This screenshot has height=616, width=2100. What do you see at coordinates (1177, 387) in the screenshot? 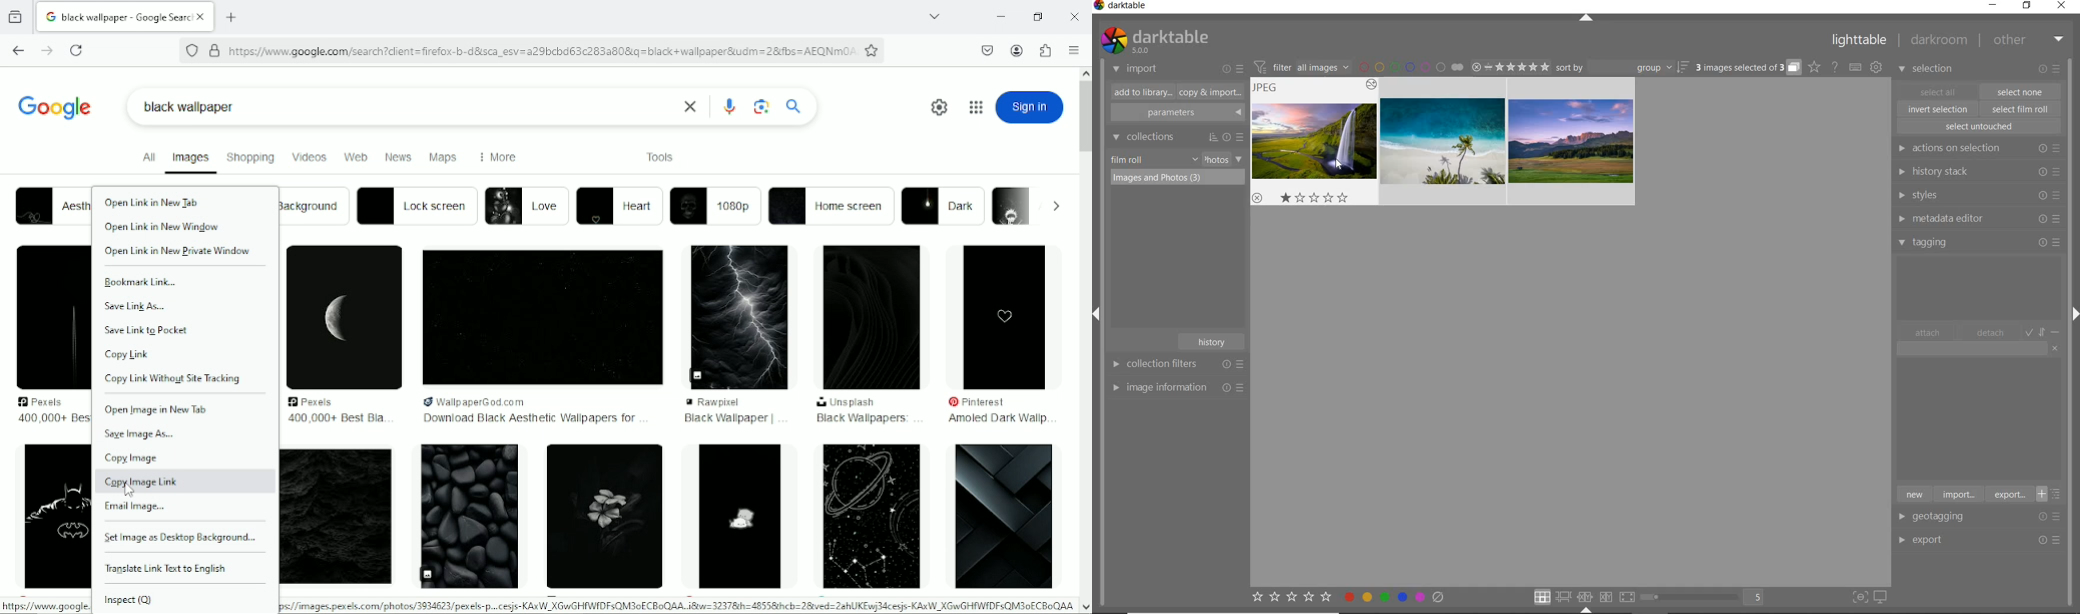
I see `image information` at bounding box center [1177, 387].